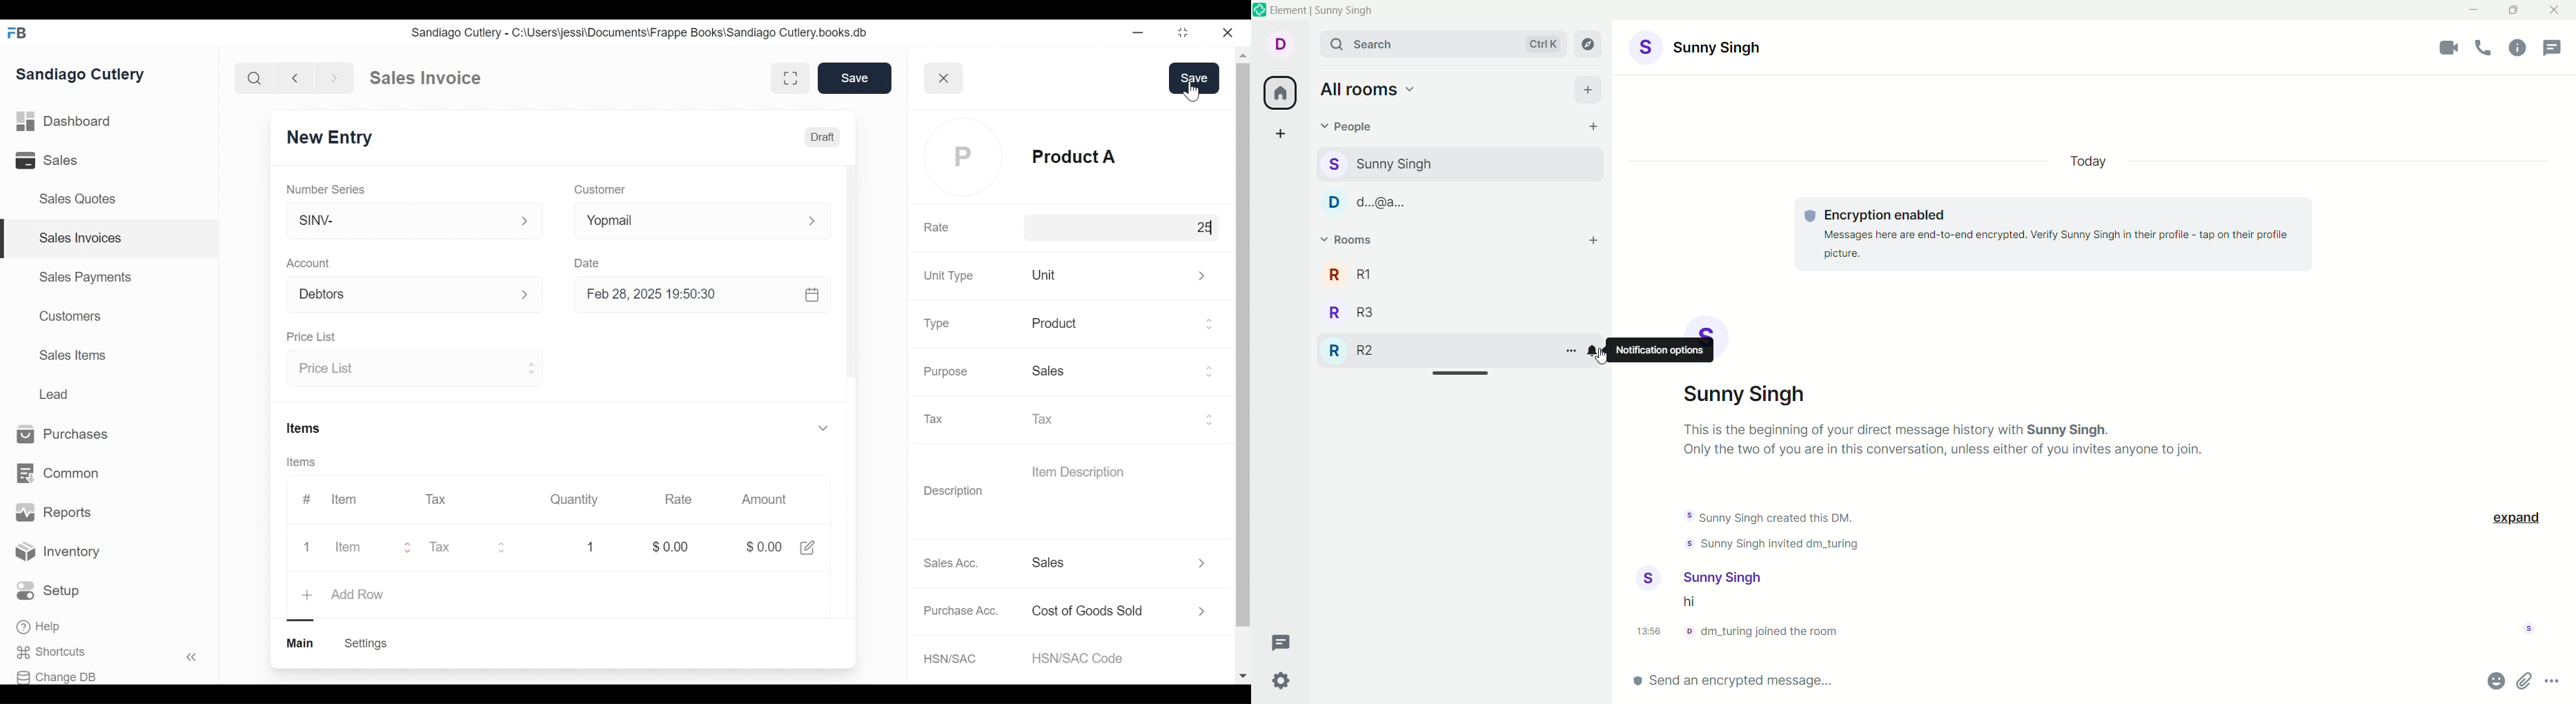 The height and width of the screenshot is (728, 2576). Describe the element at coordinates (2486, 49) in the screenshot. I see `voice call` at that location.